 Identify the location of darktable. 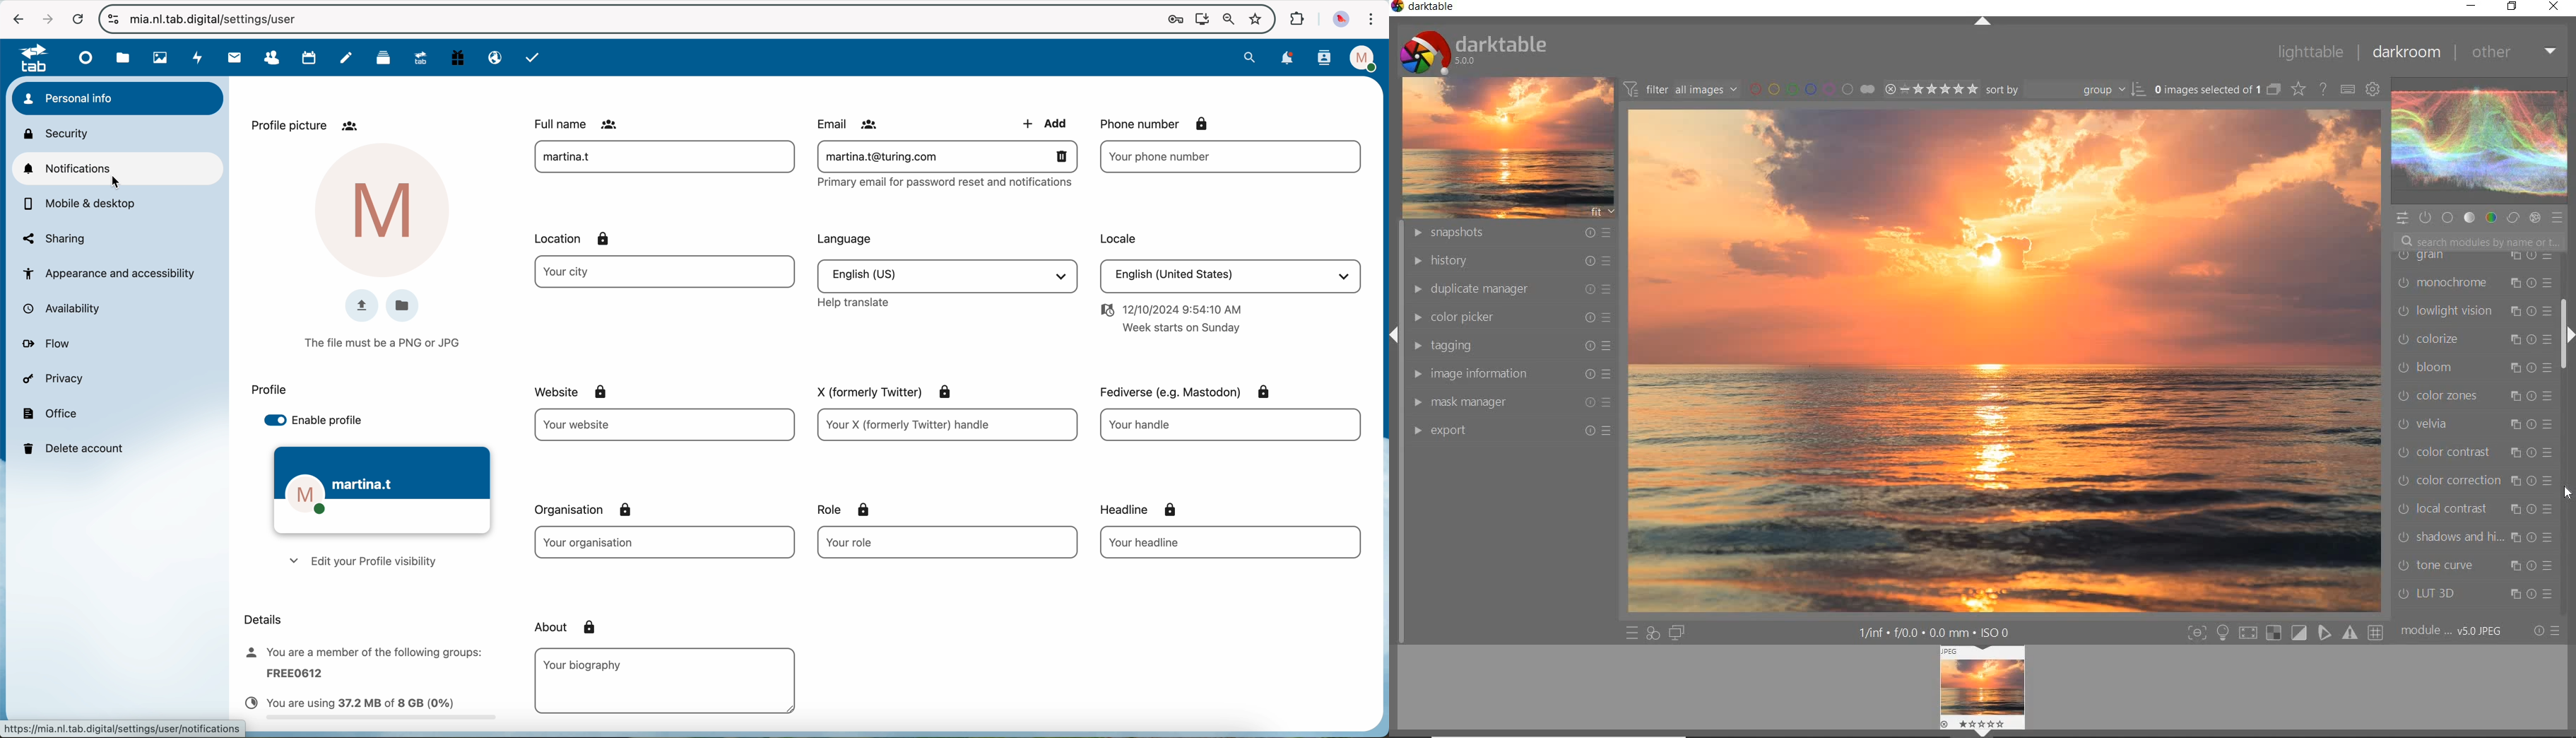
(1425, 8).